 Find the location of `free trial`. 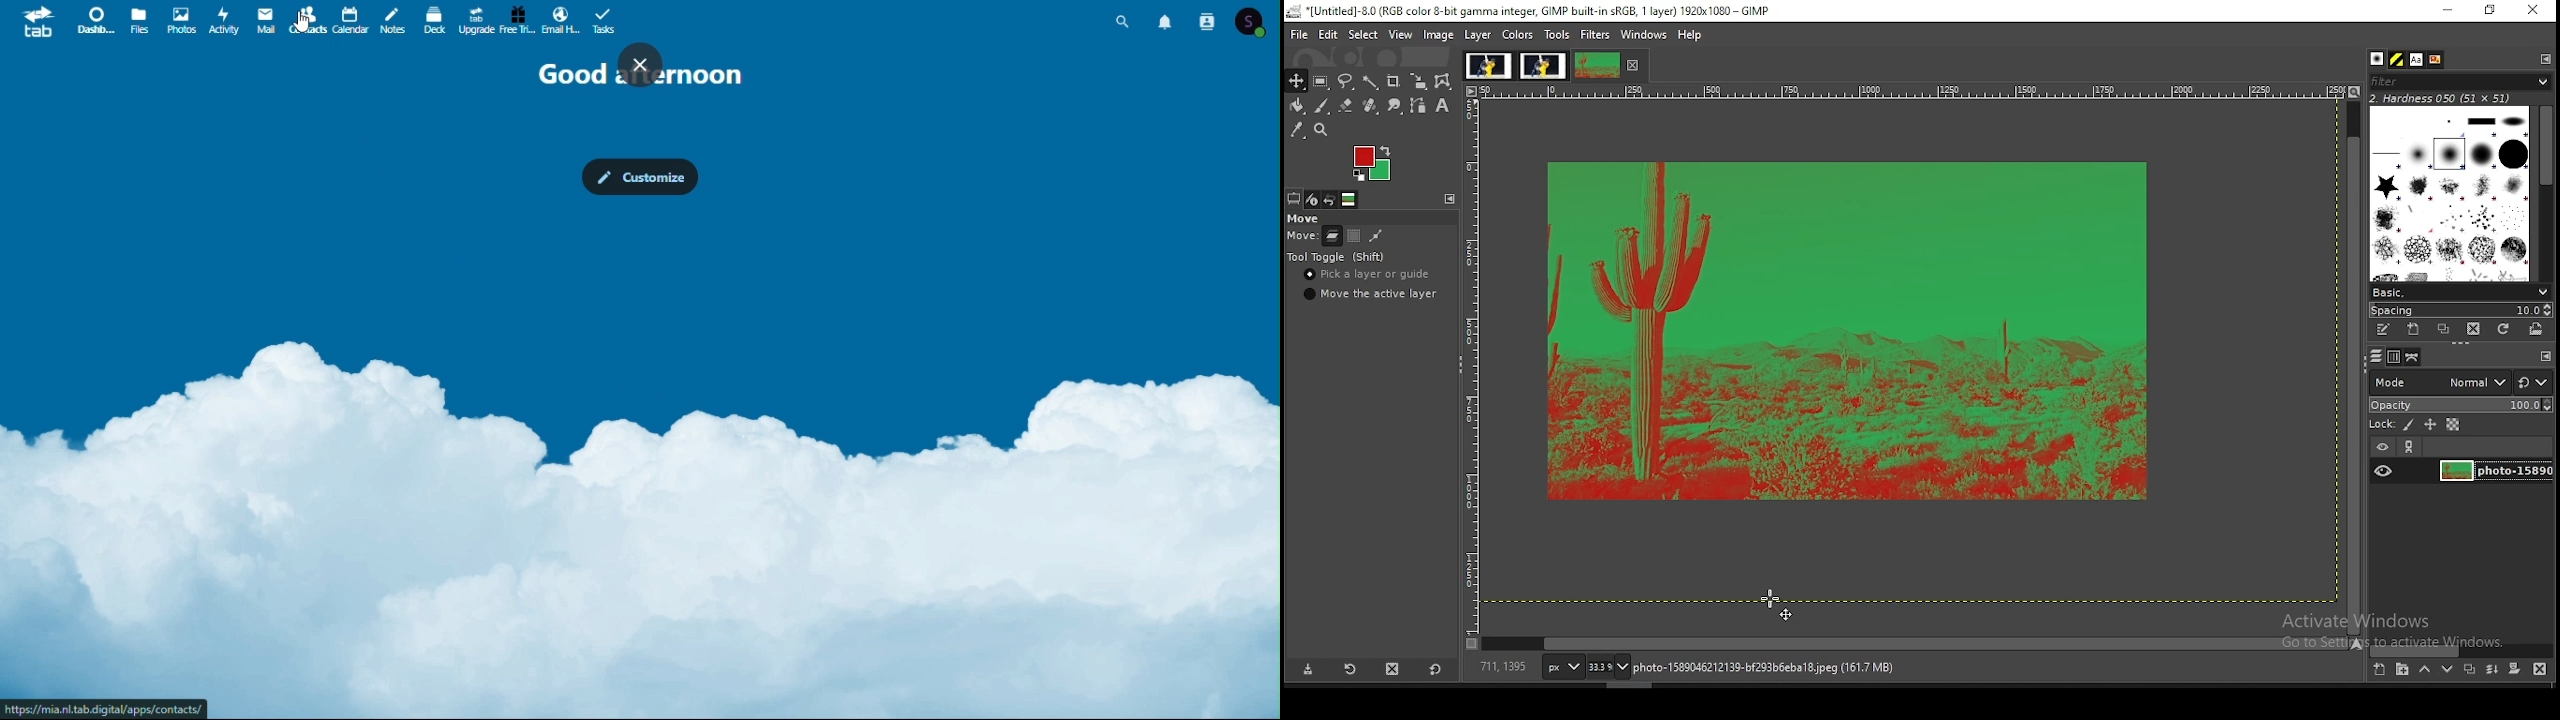

free trial is located at coordinates (519, 20).